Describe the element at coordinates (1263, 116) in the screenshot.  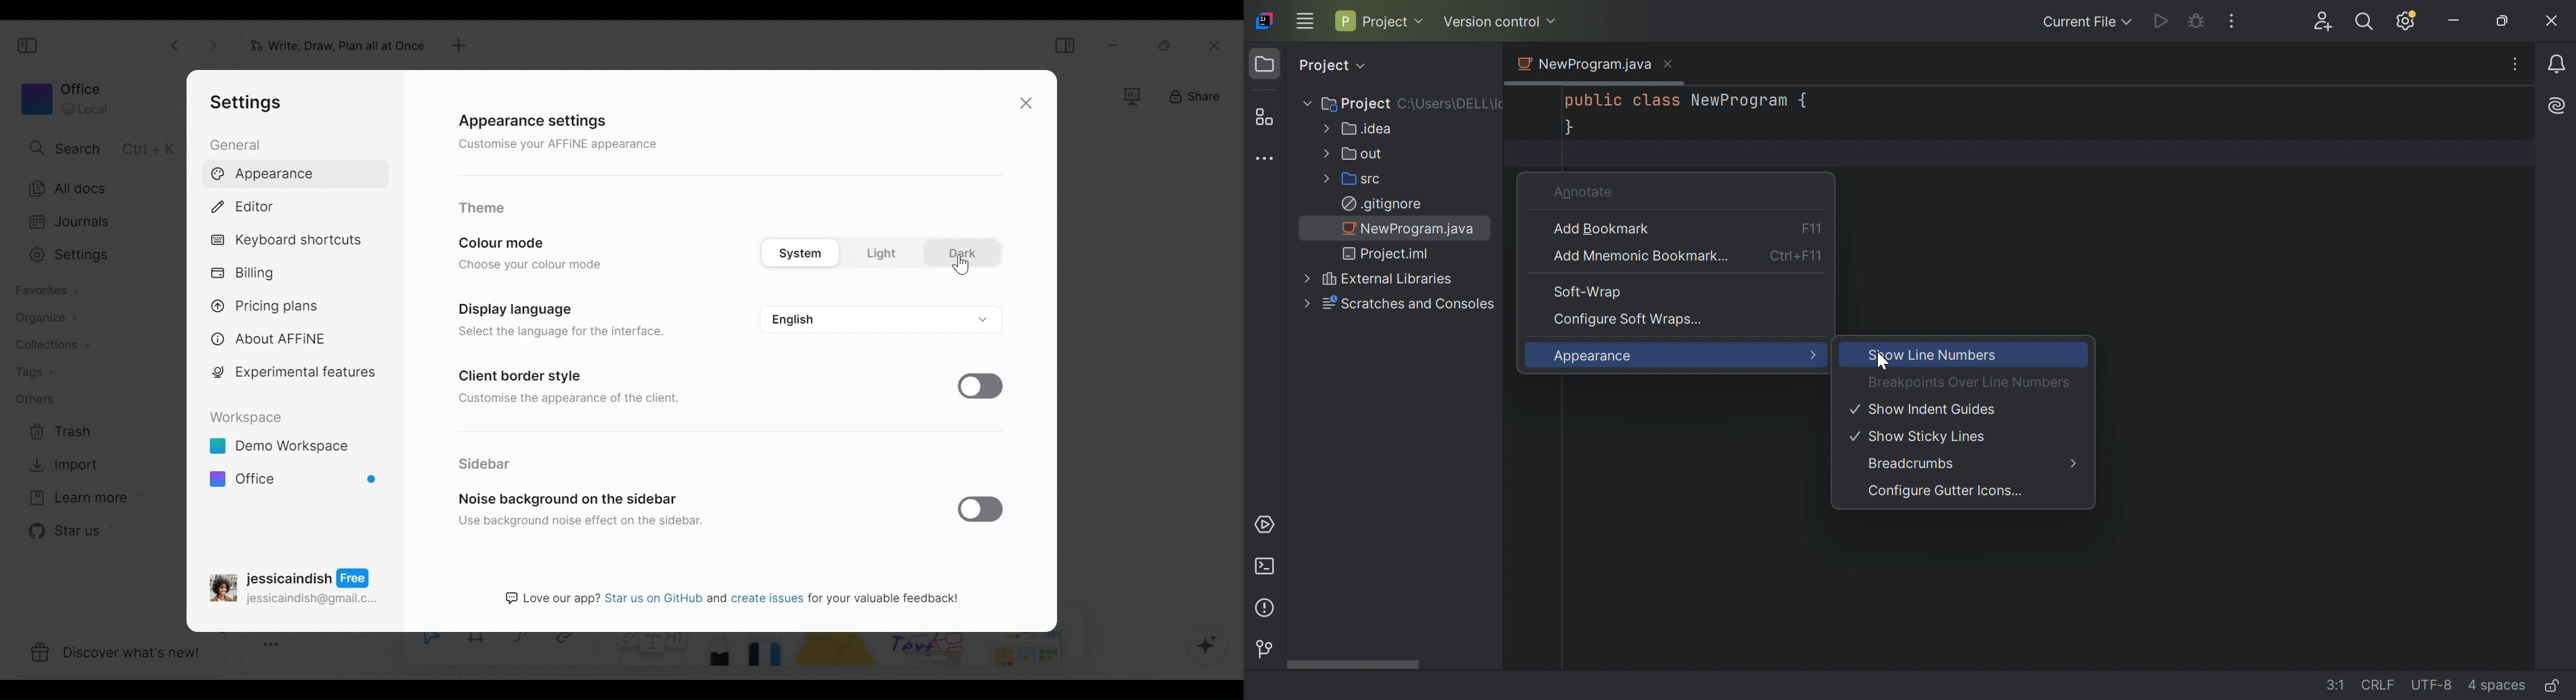
I see `Structure` at that location.